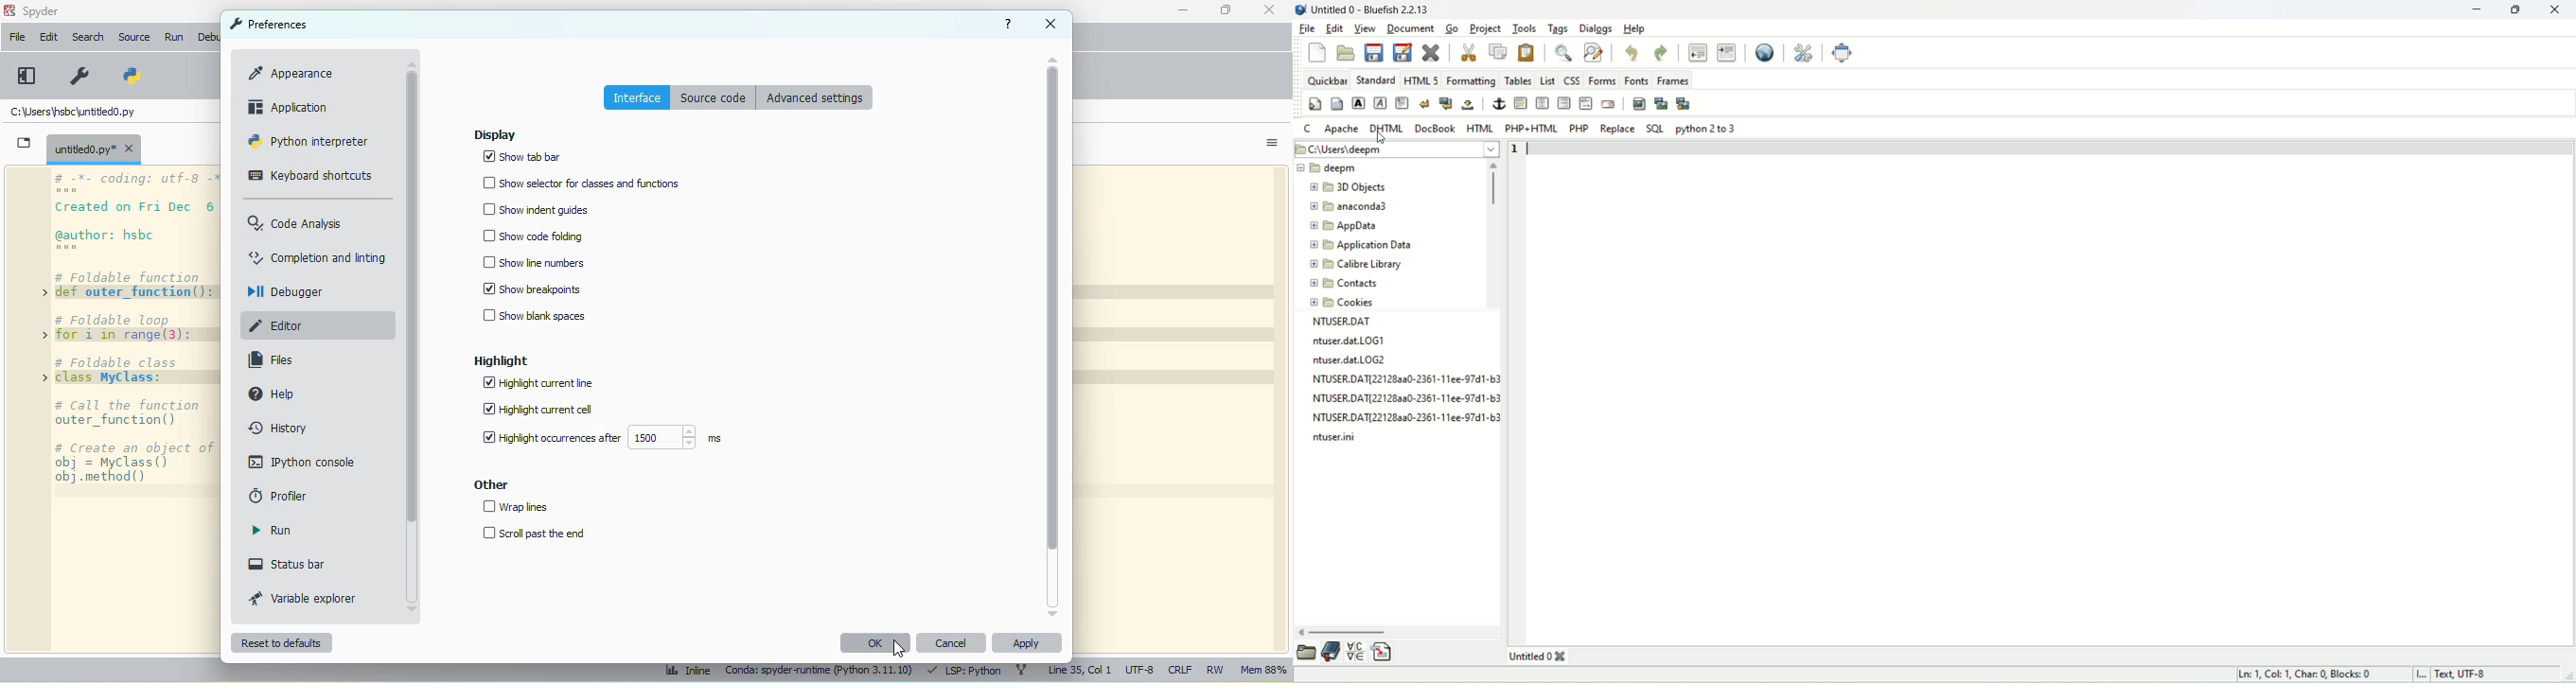 This screenshot has width=2576, height=700. What do you see at coordinates (278, 325) in the screenshot?
I see `editor` at bounding box center [278, 325].